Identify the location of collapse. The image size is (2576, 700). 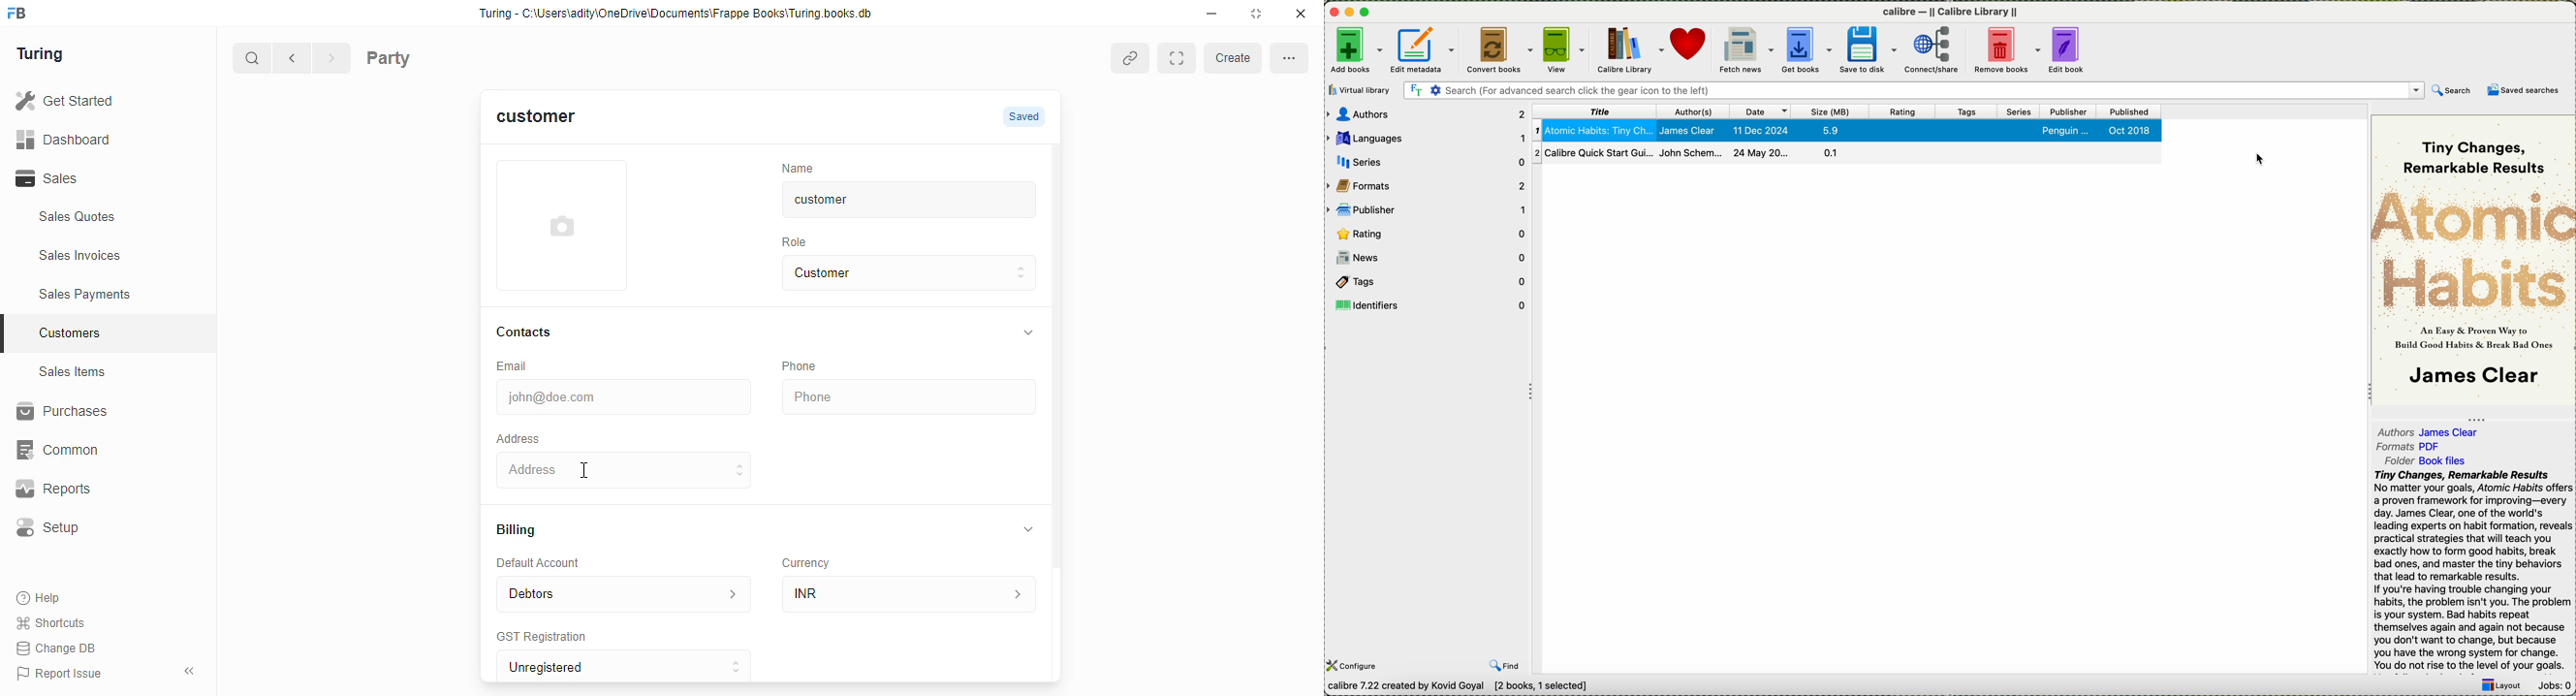
(1026, 333).